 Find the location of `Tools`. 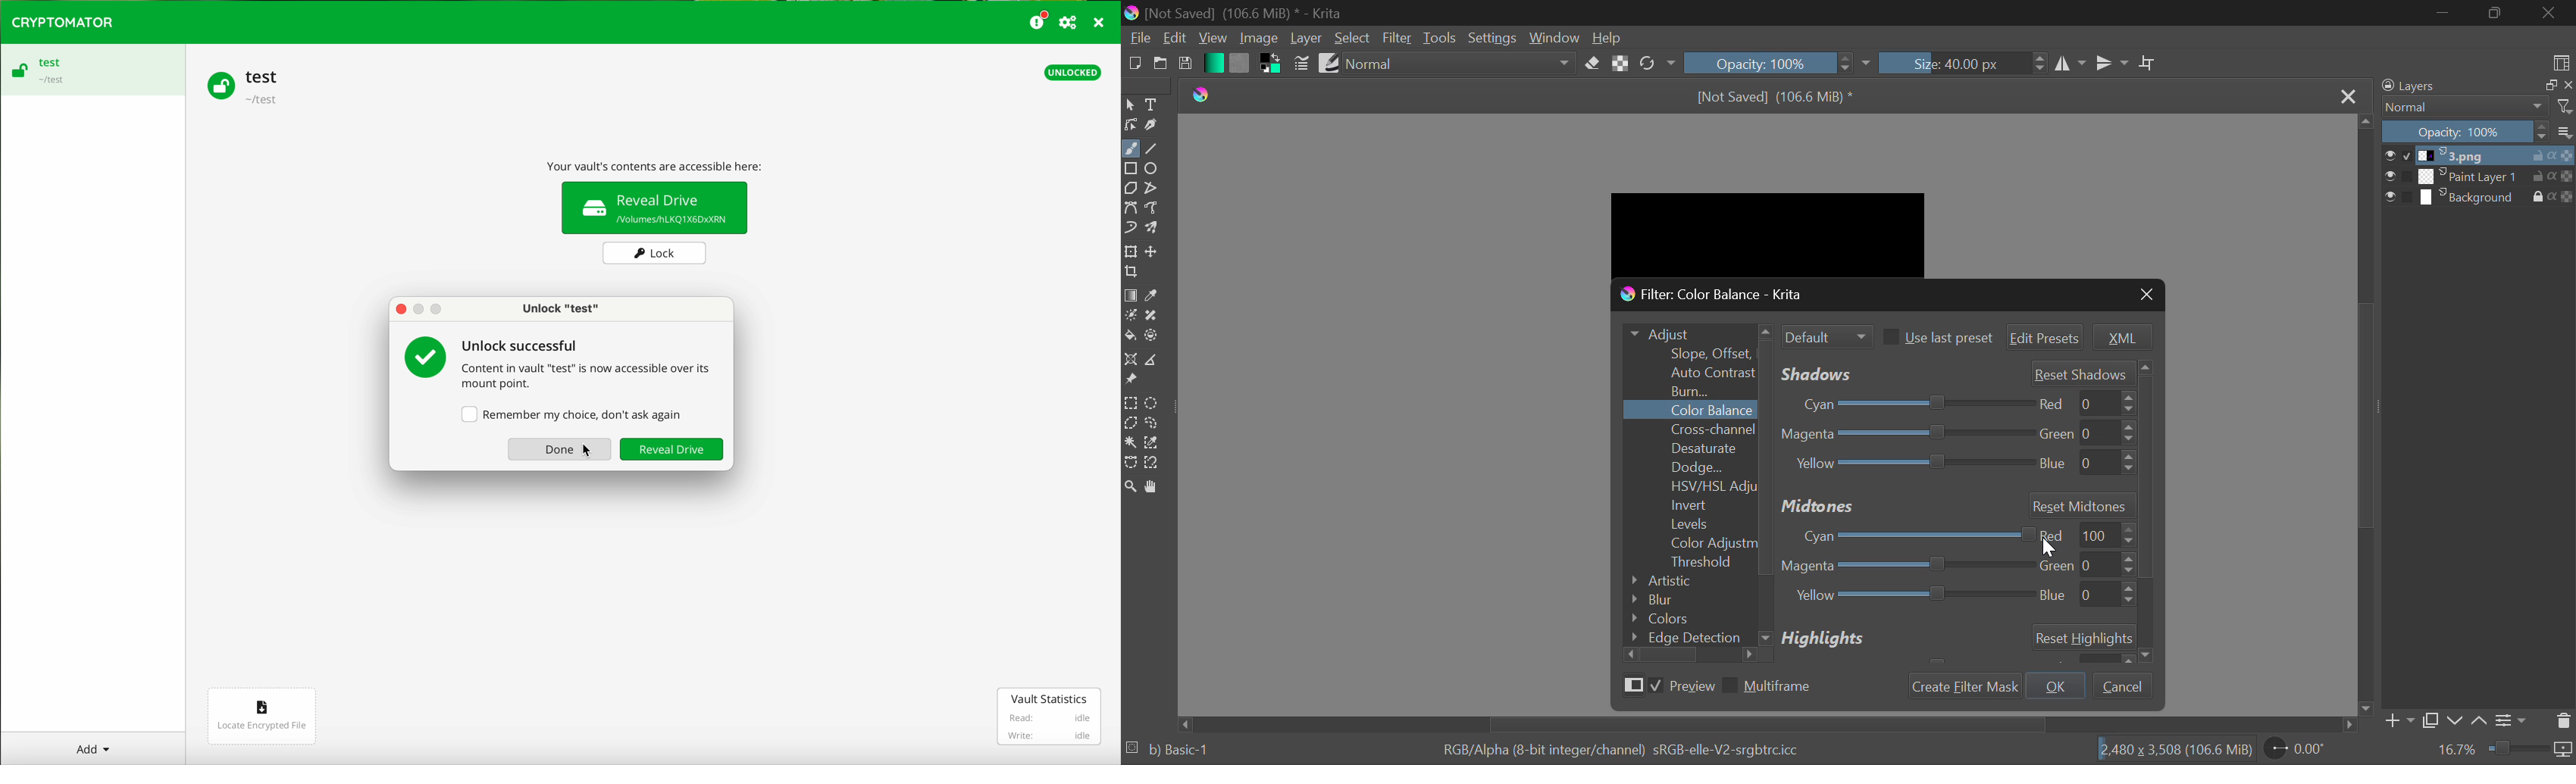

Tools is located at coordinates (1441, 39).